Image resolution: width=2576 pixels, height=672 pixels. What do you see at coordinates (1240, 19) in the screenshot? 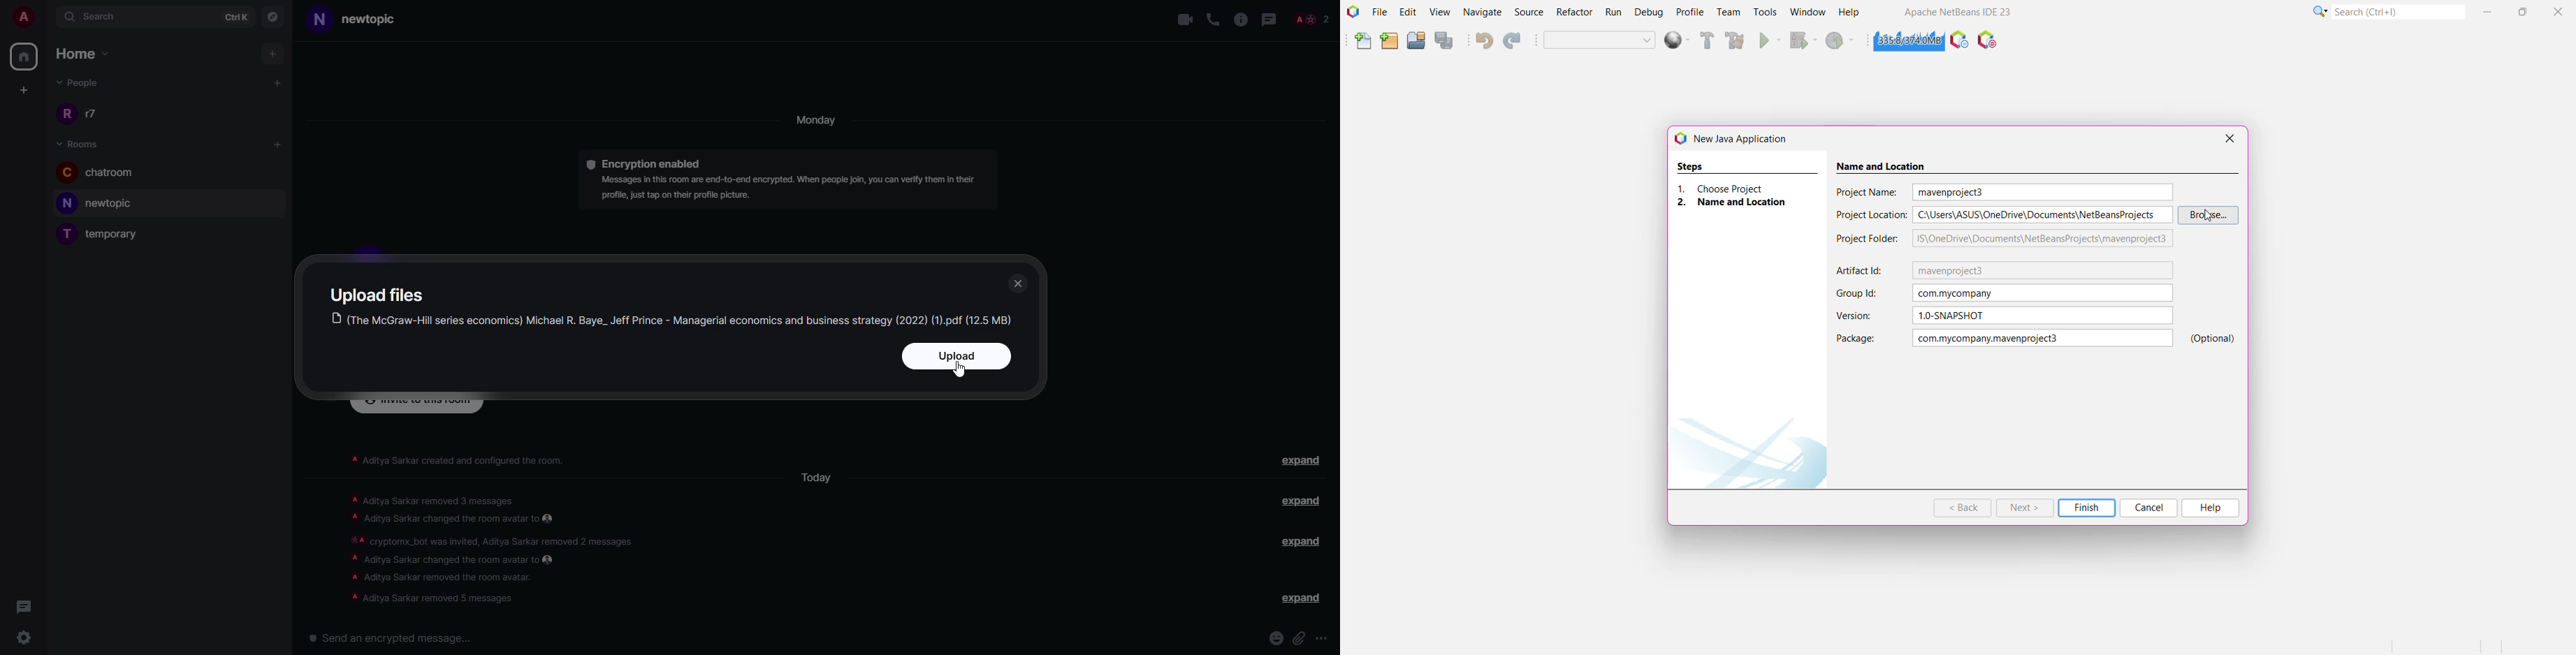
I see `info` at bounding box center [1240, 19].